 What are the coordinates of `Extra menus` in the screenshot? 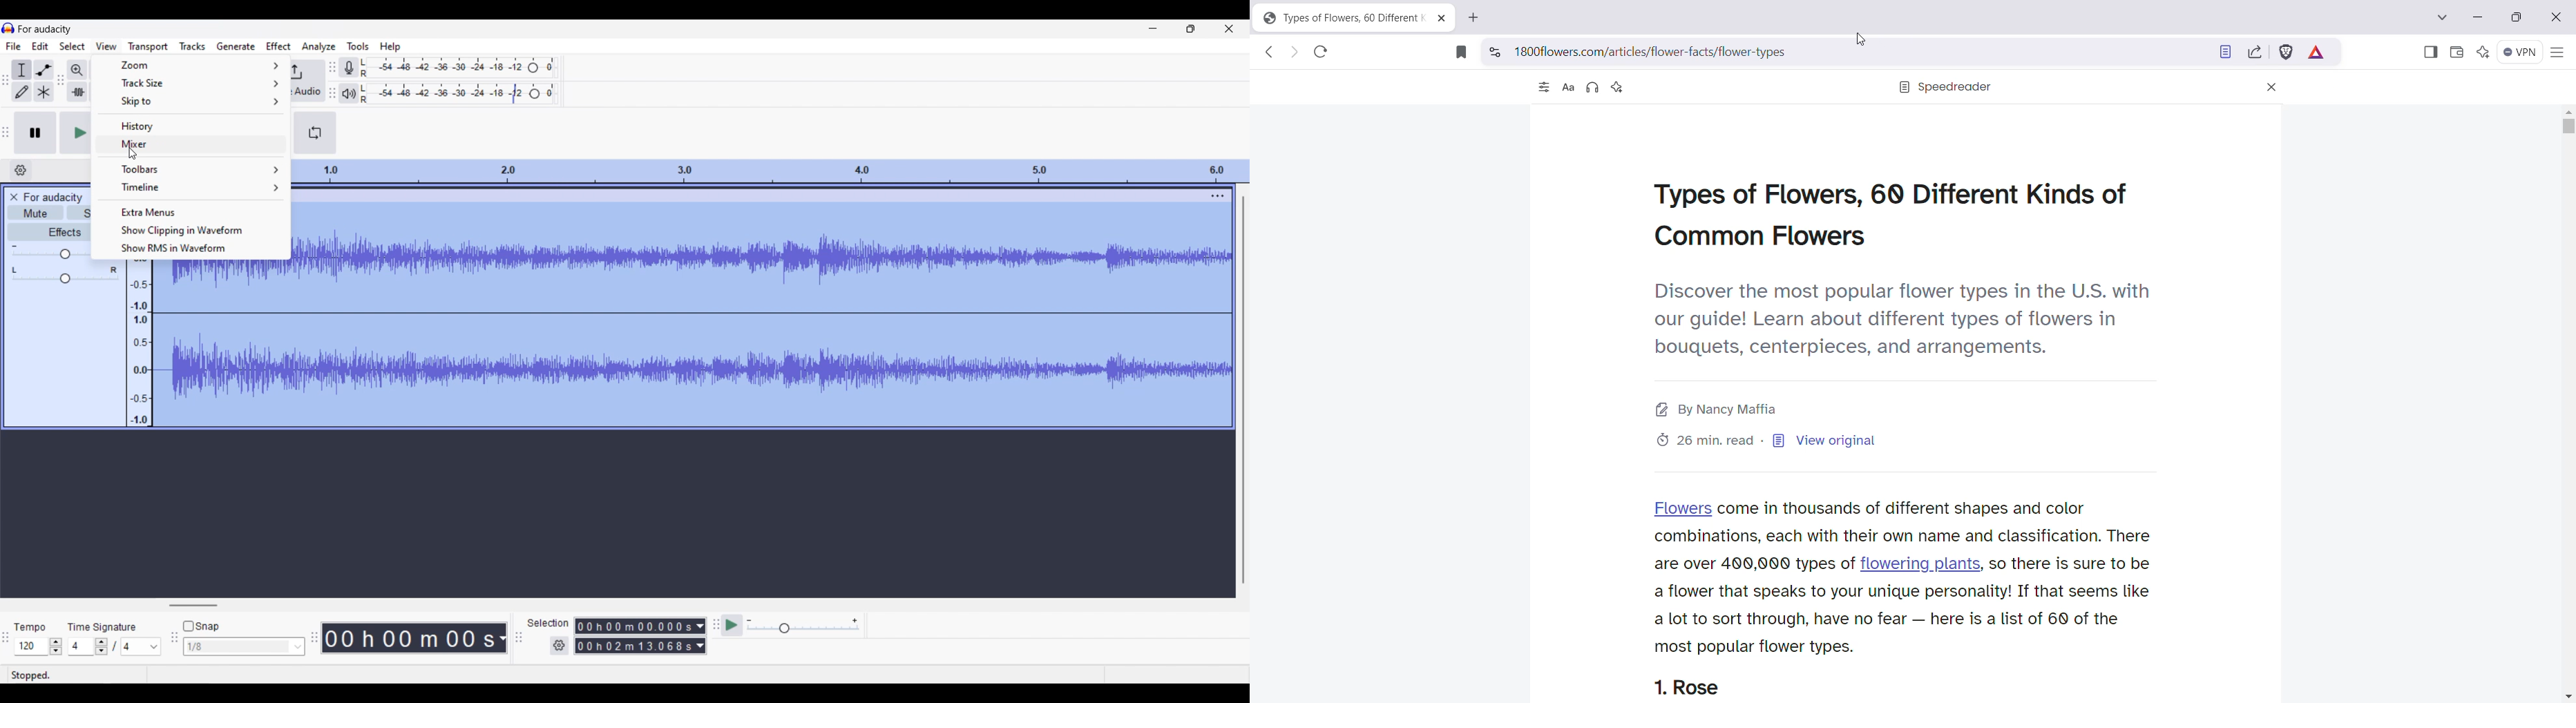 It's located at (189, 211).